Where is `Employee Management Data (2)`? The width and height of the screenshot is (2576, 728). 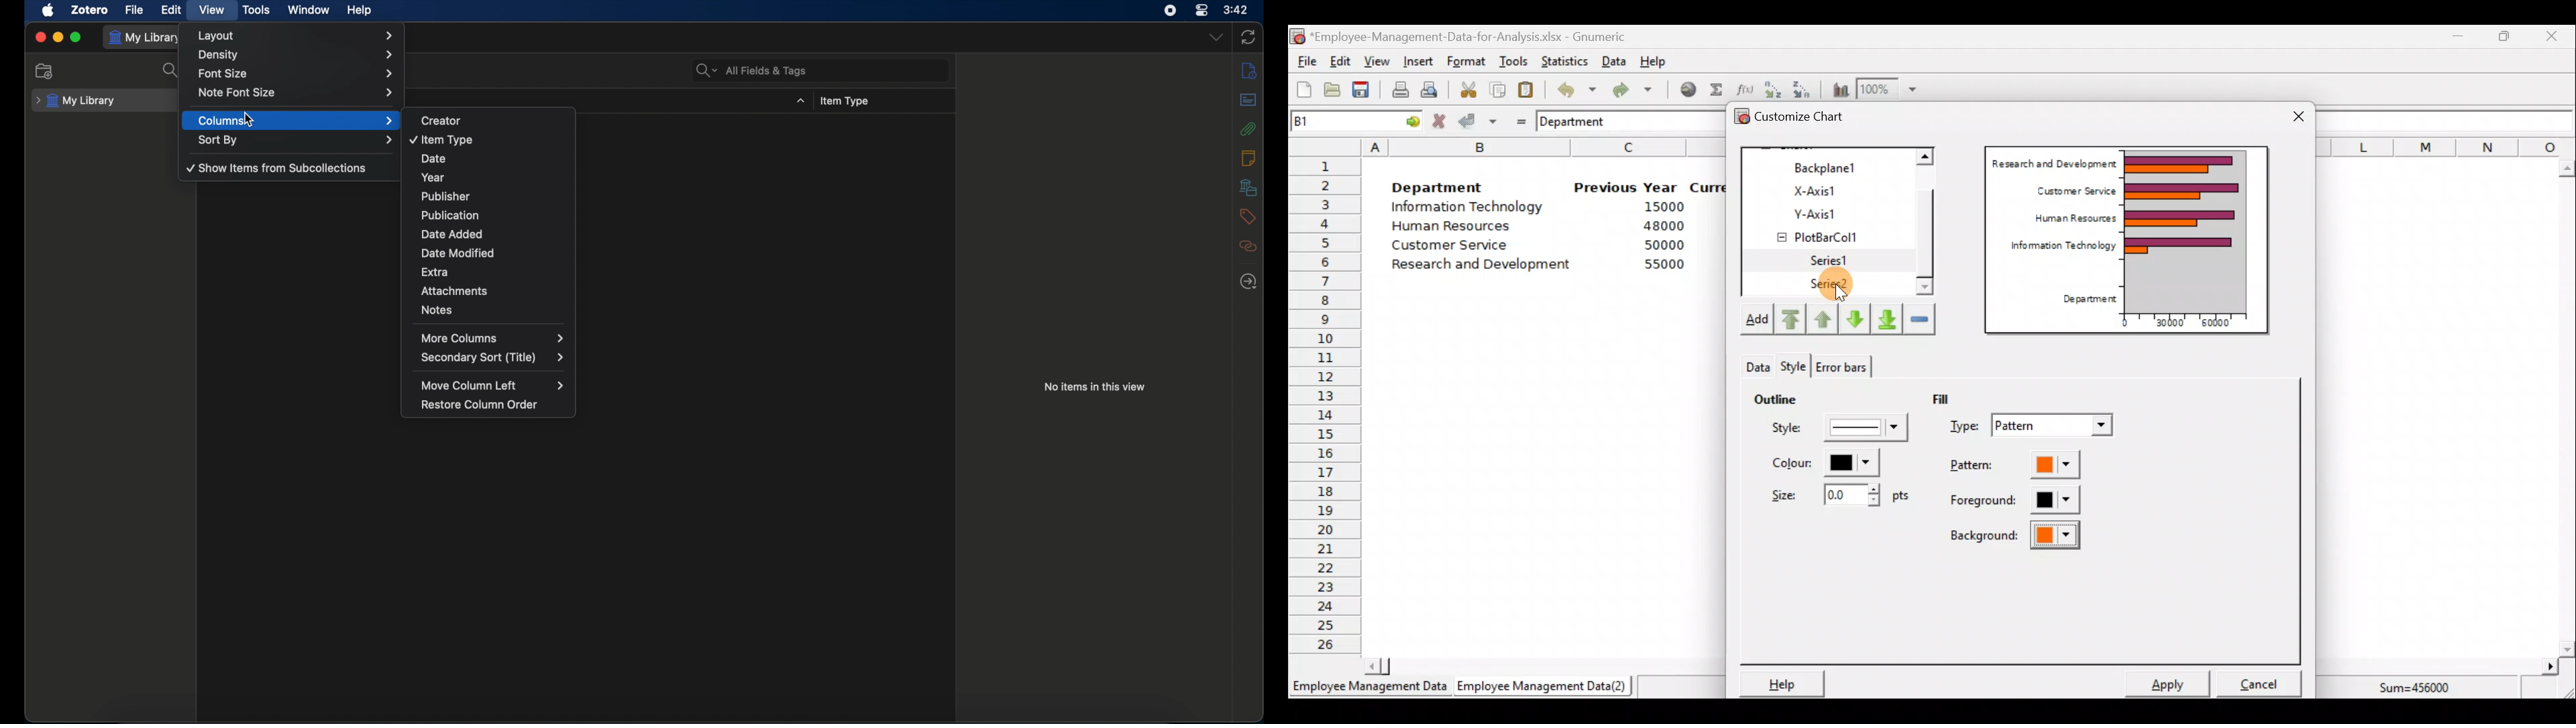 Employee Management Data (2) is located at coordinates (1545, 686).